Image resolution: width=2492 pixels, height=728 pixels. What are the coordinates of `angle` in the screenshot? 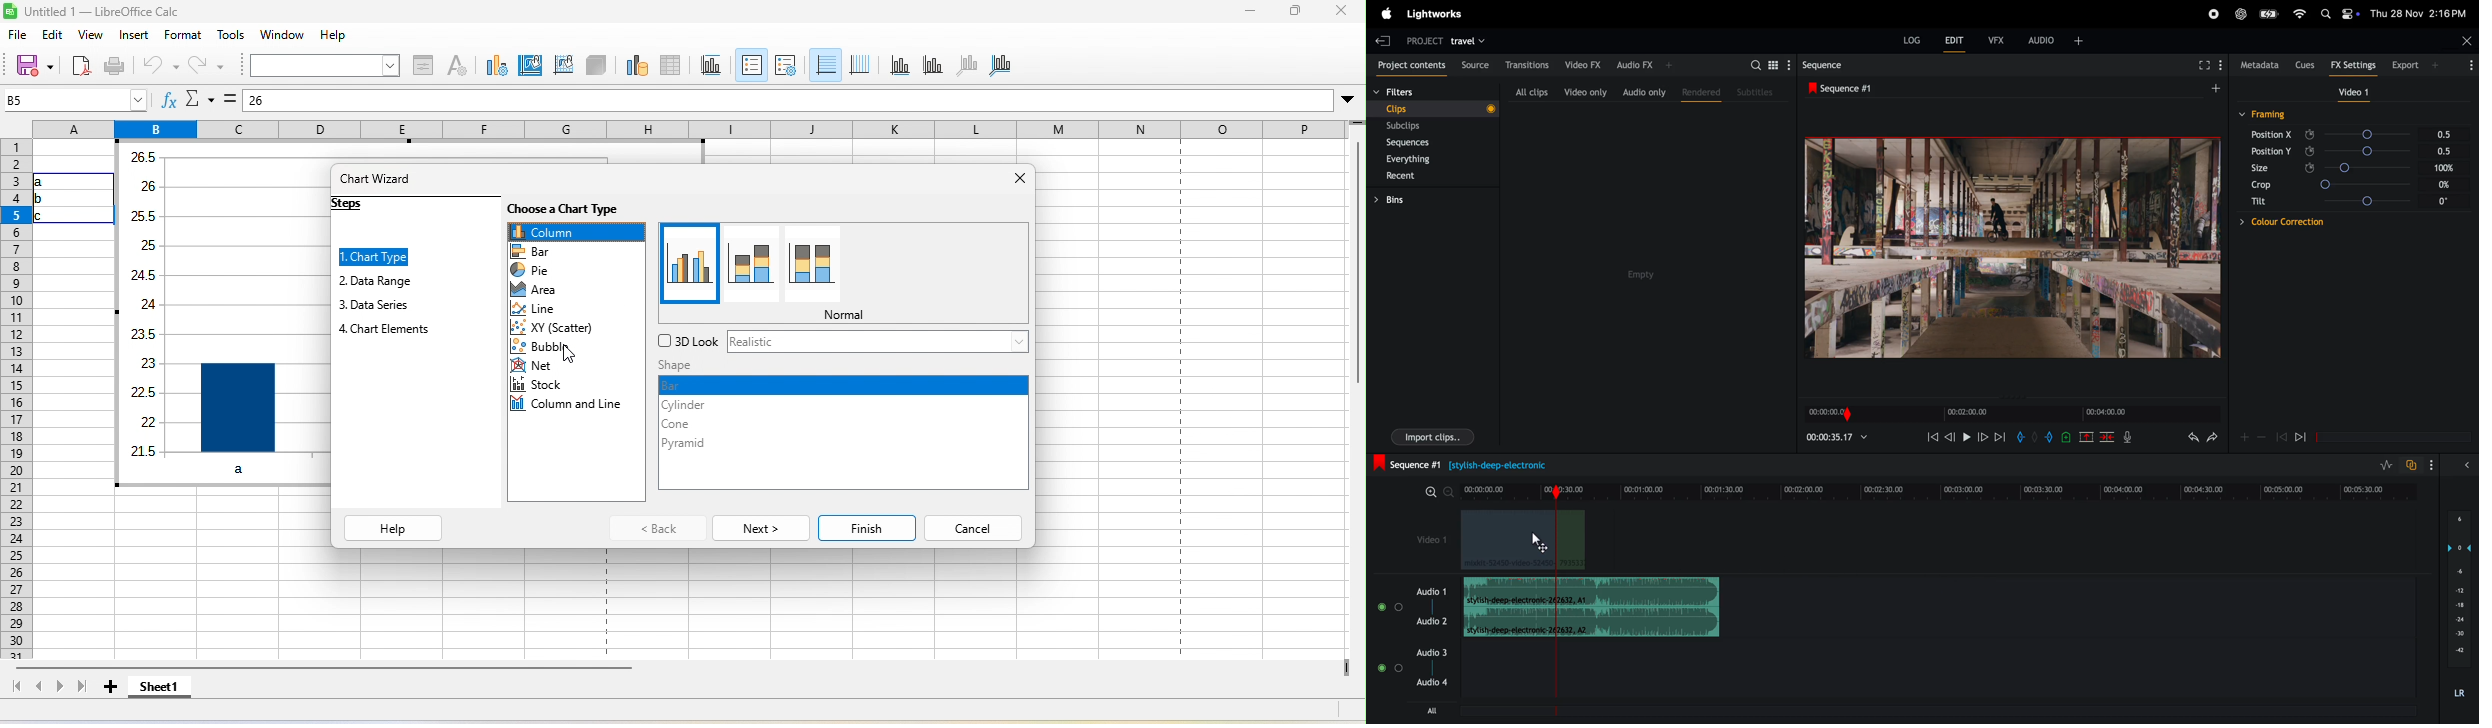 It's located at (2386, 184).